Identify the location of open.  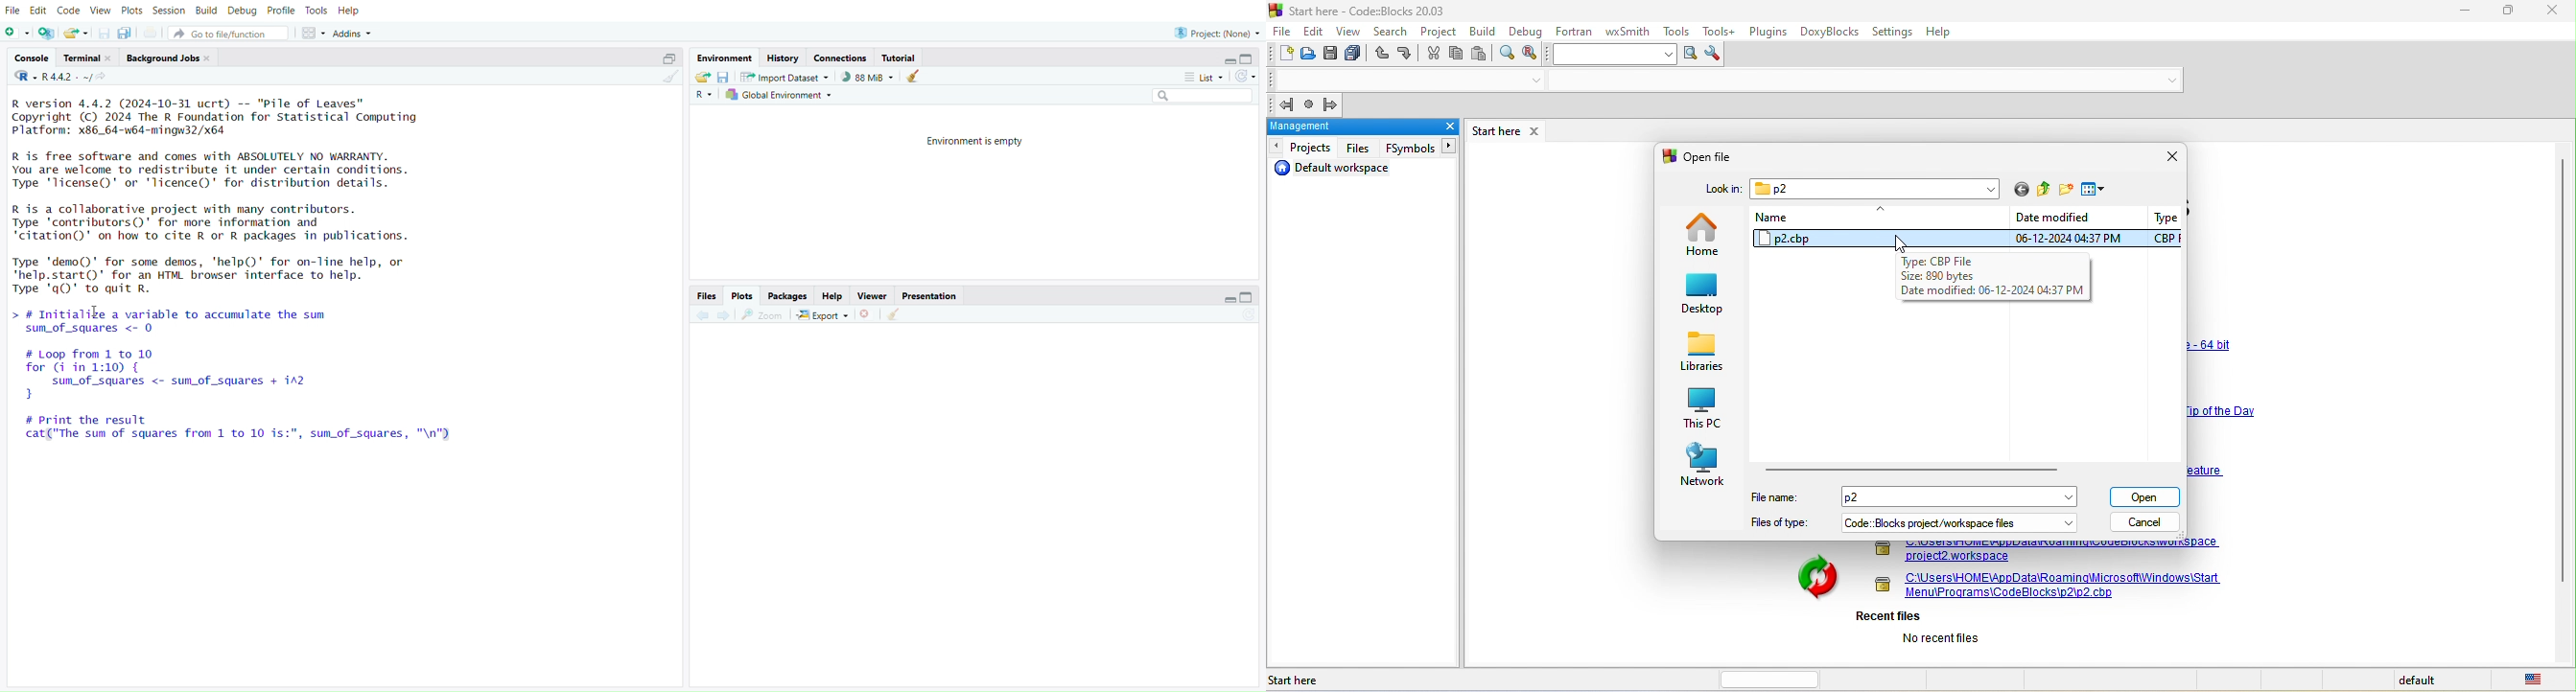
(2143, 496).